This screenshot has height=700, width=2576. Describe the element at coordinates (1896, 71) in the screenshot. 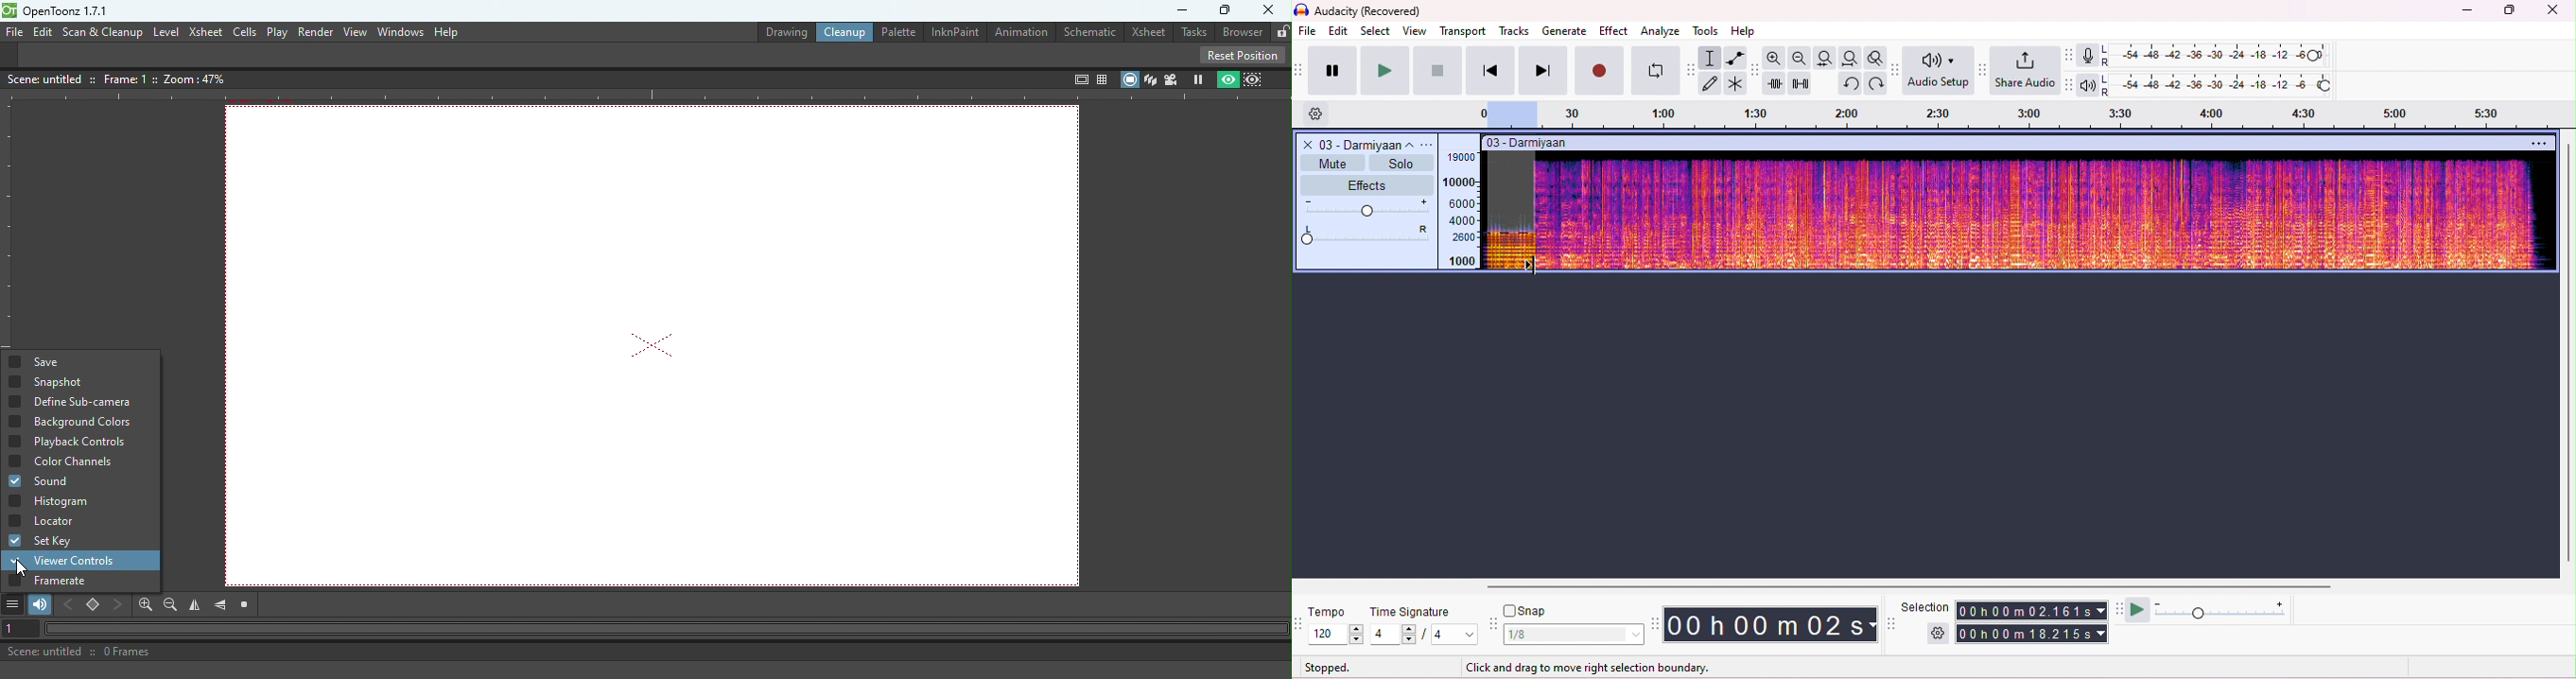

I see `Audio setup tool bar` at that location.